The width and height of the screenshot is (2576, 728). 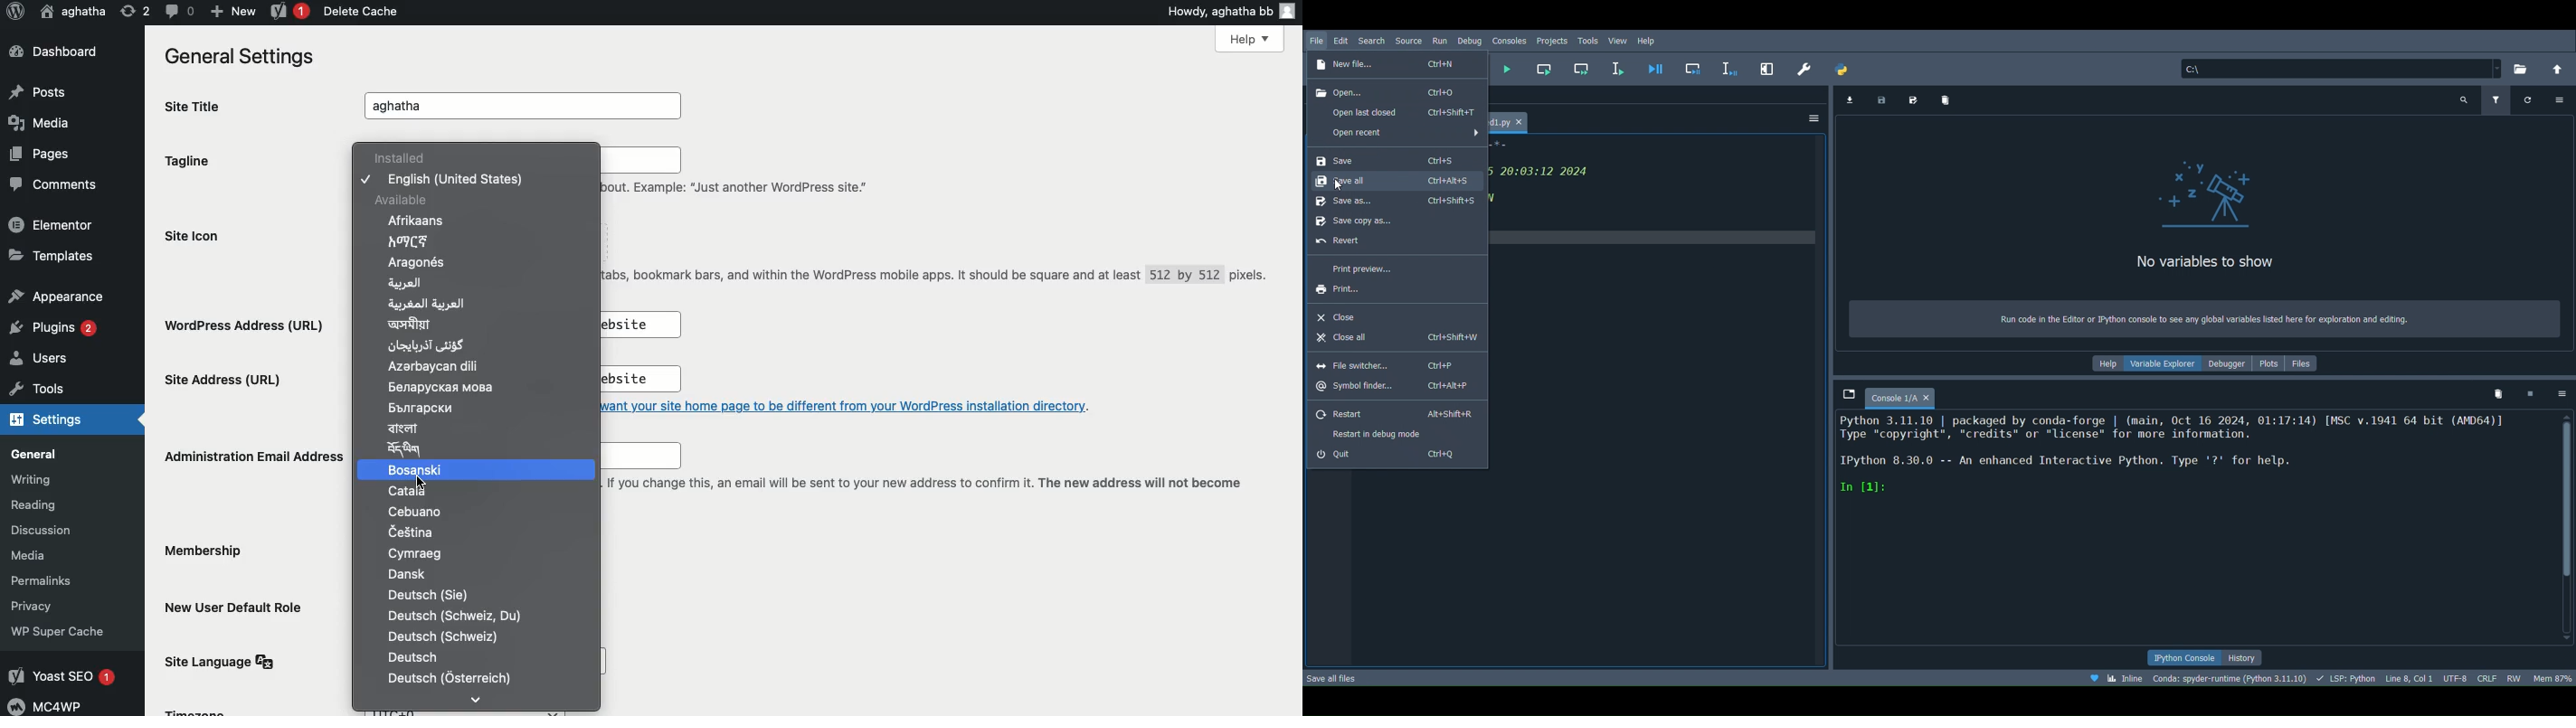 I want to click on New file, so click(x=1391, y=64).